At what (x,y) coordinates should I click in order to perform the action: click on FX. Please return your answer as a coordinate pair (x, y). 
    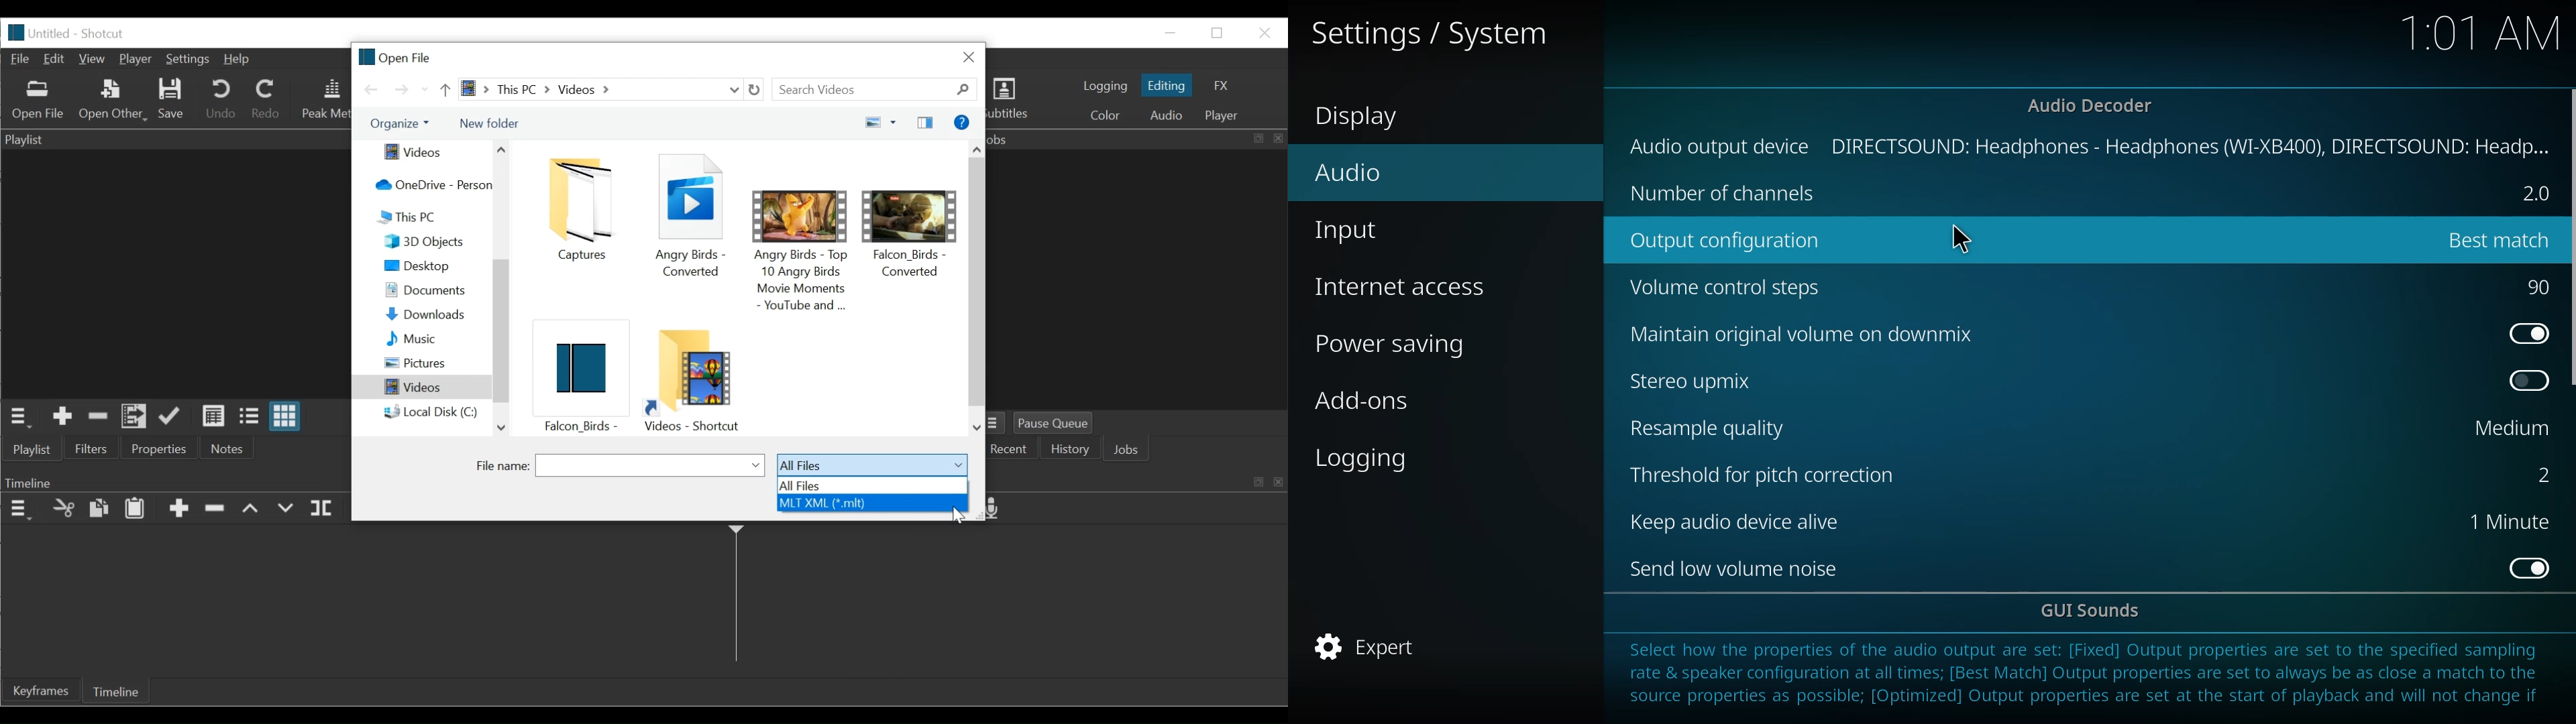
    Looking at the image, I should click on (1218, 86).